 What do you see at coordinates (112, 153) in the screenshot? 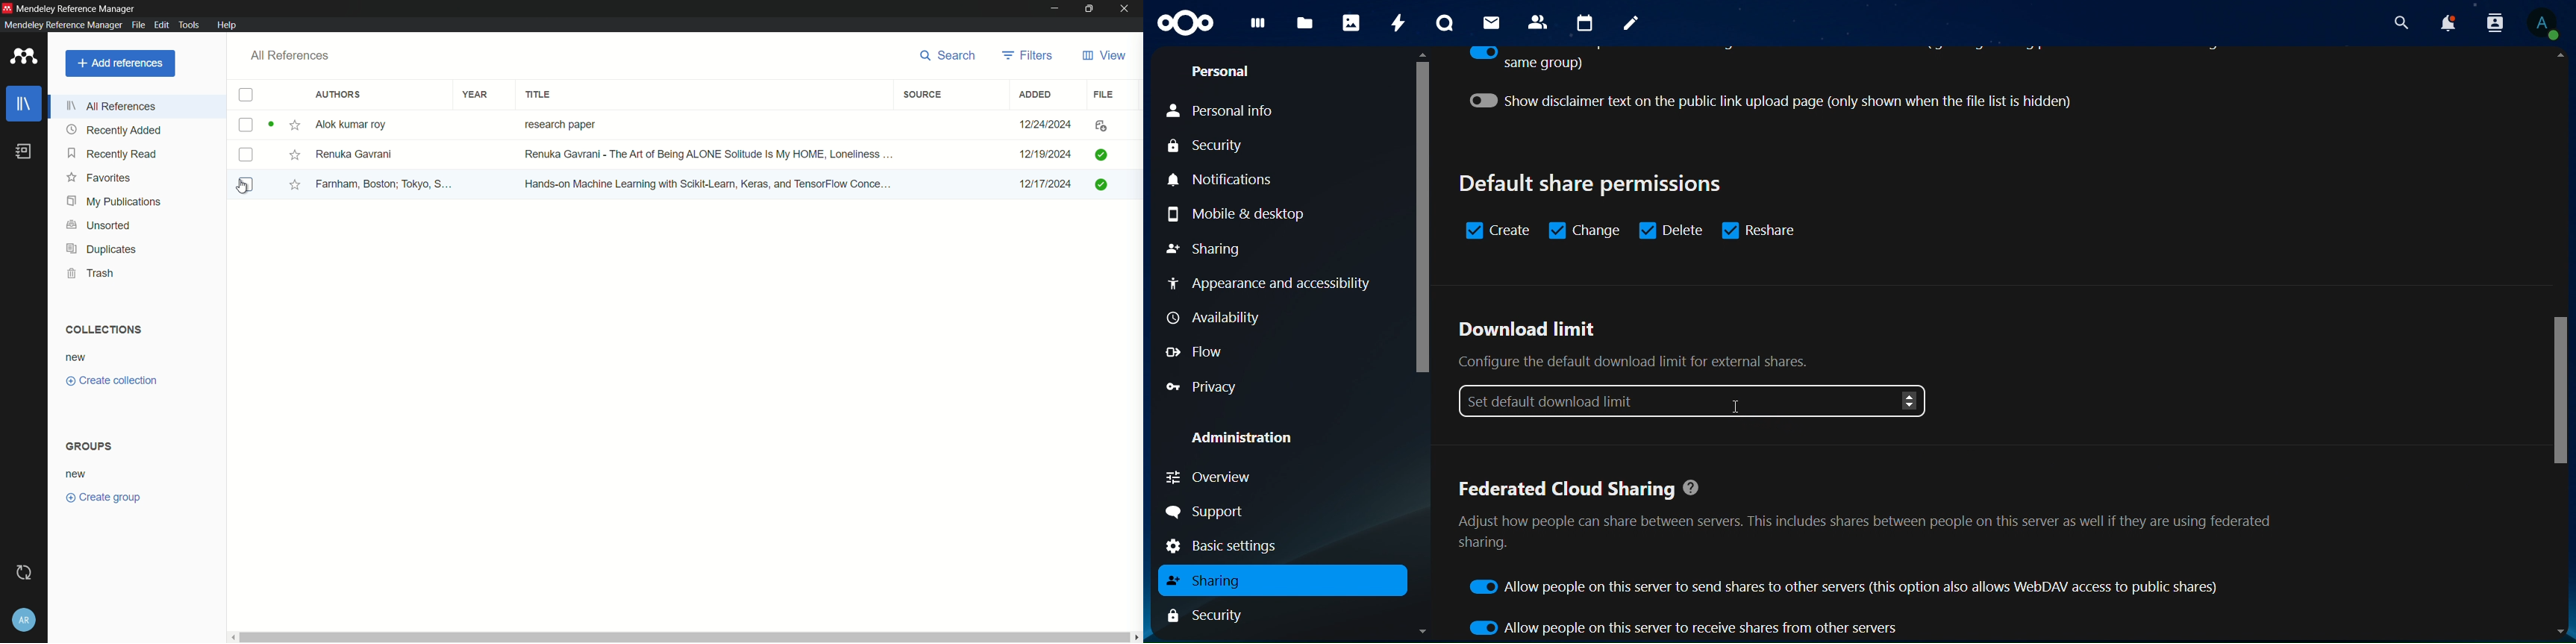
I see `recently read` at bounding box center [112, 153].